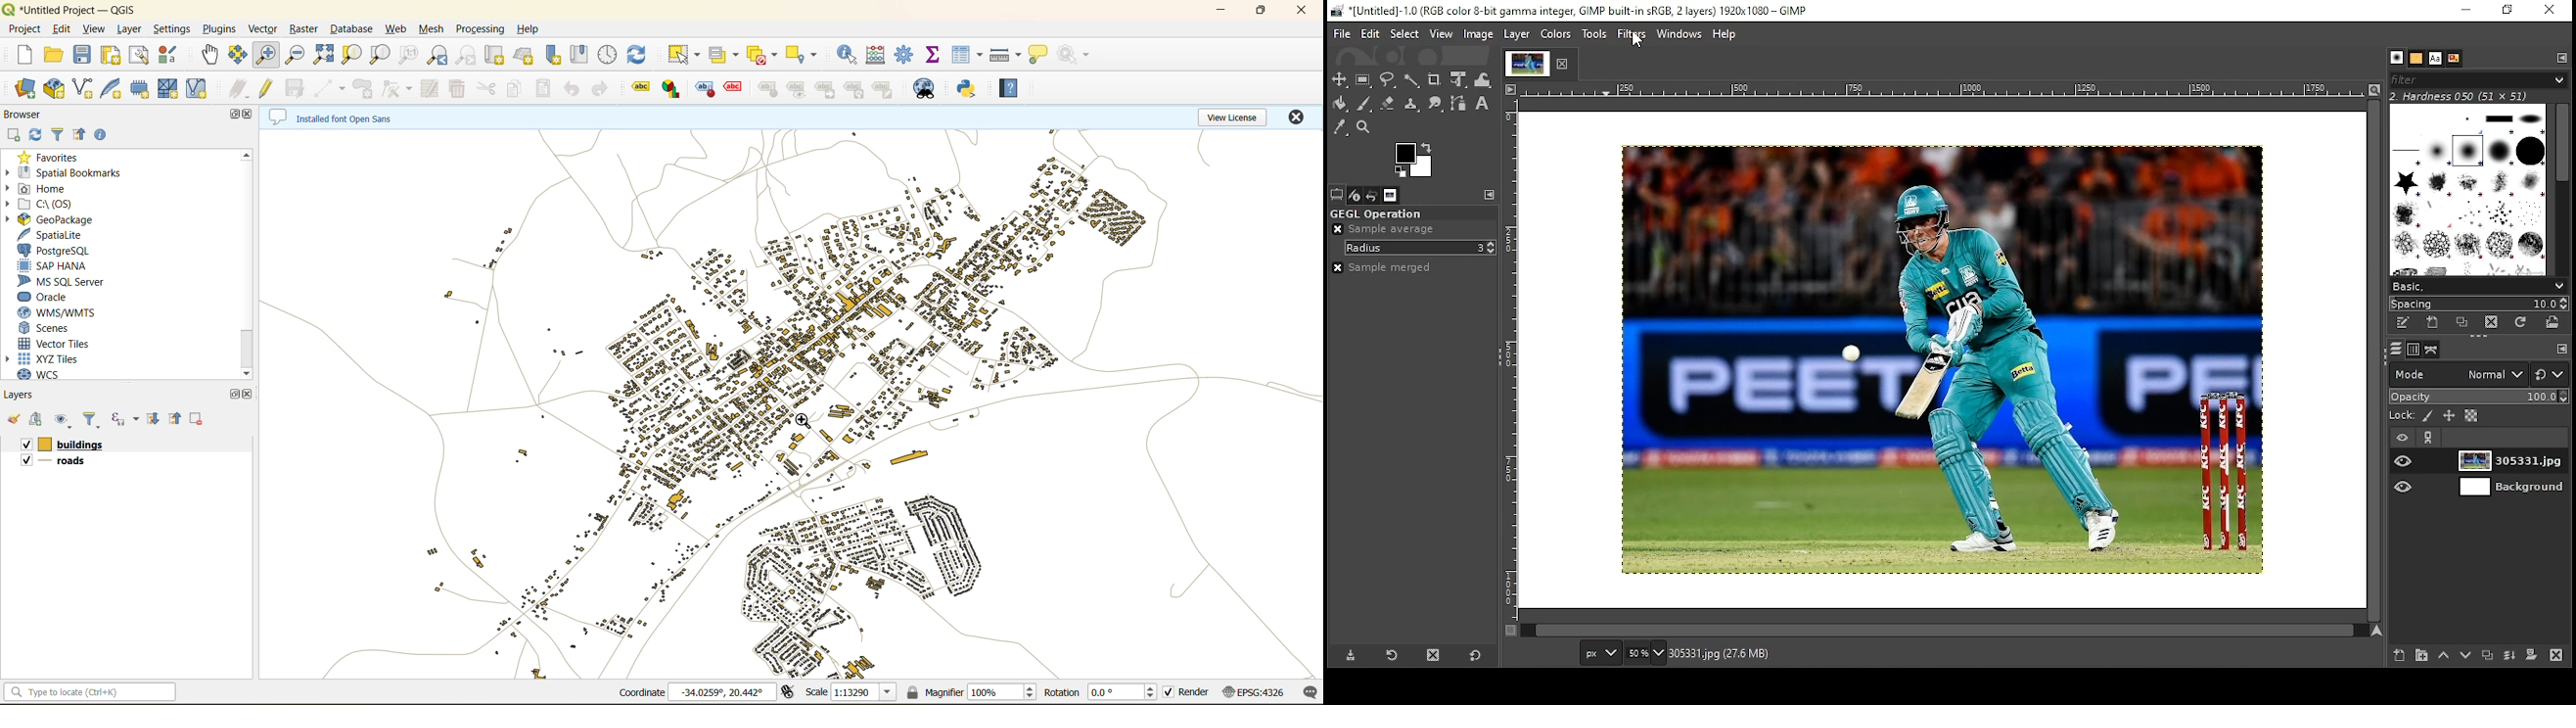  What do you see at coordinates (115, 89) in the screenshot?
I see `new spatialite layer` at bounding box center [115, 89].